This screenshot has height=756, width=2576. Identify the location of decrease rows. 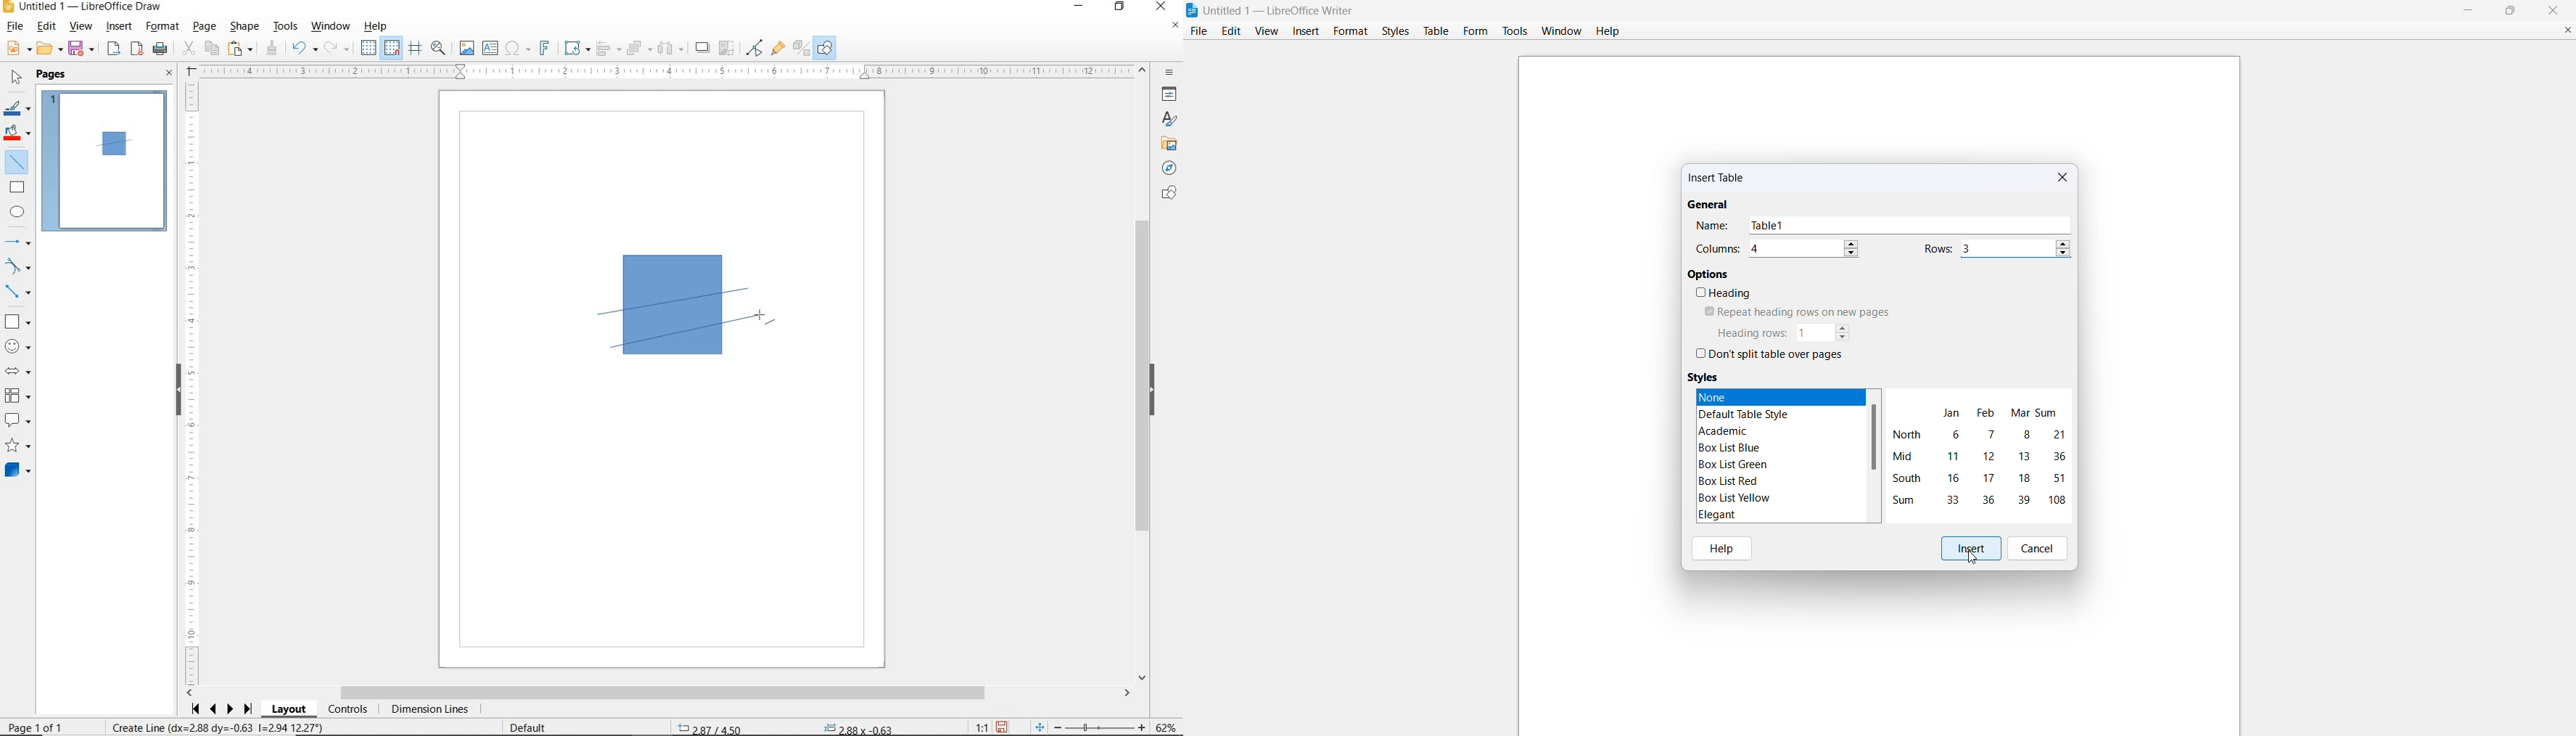
(2062, 255).